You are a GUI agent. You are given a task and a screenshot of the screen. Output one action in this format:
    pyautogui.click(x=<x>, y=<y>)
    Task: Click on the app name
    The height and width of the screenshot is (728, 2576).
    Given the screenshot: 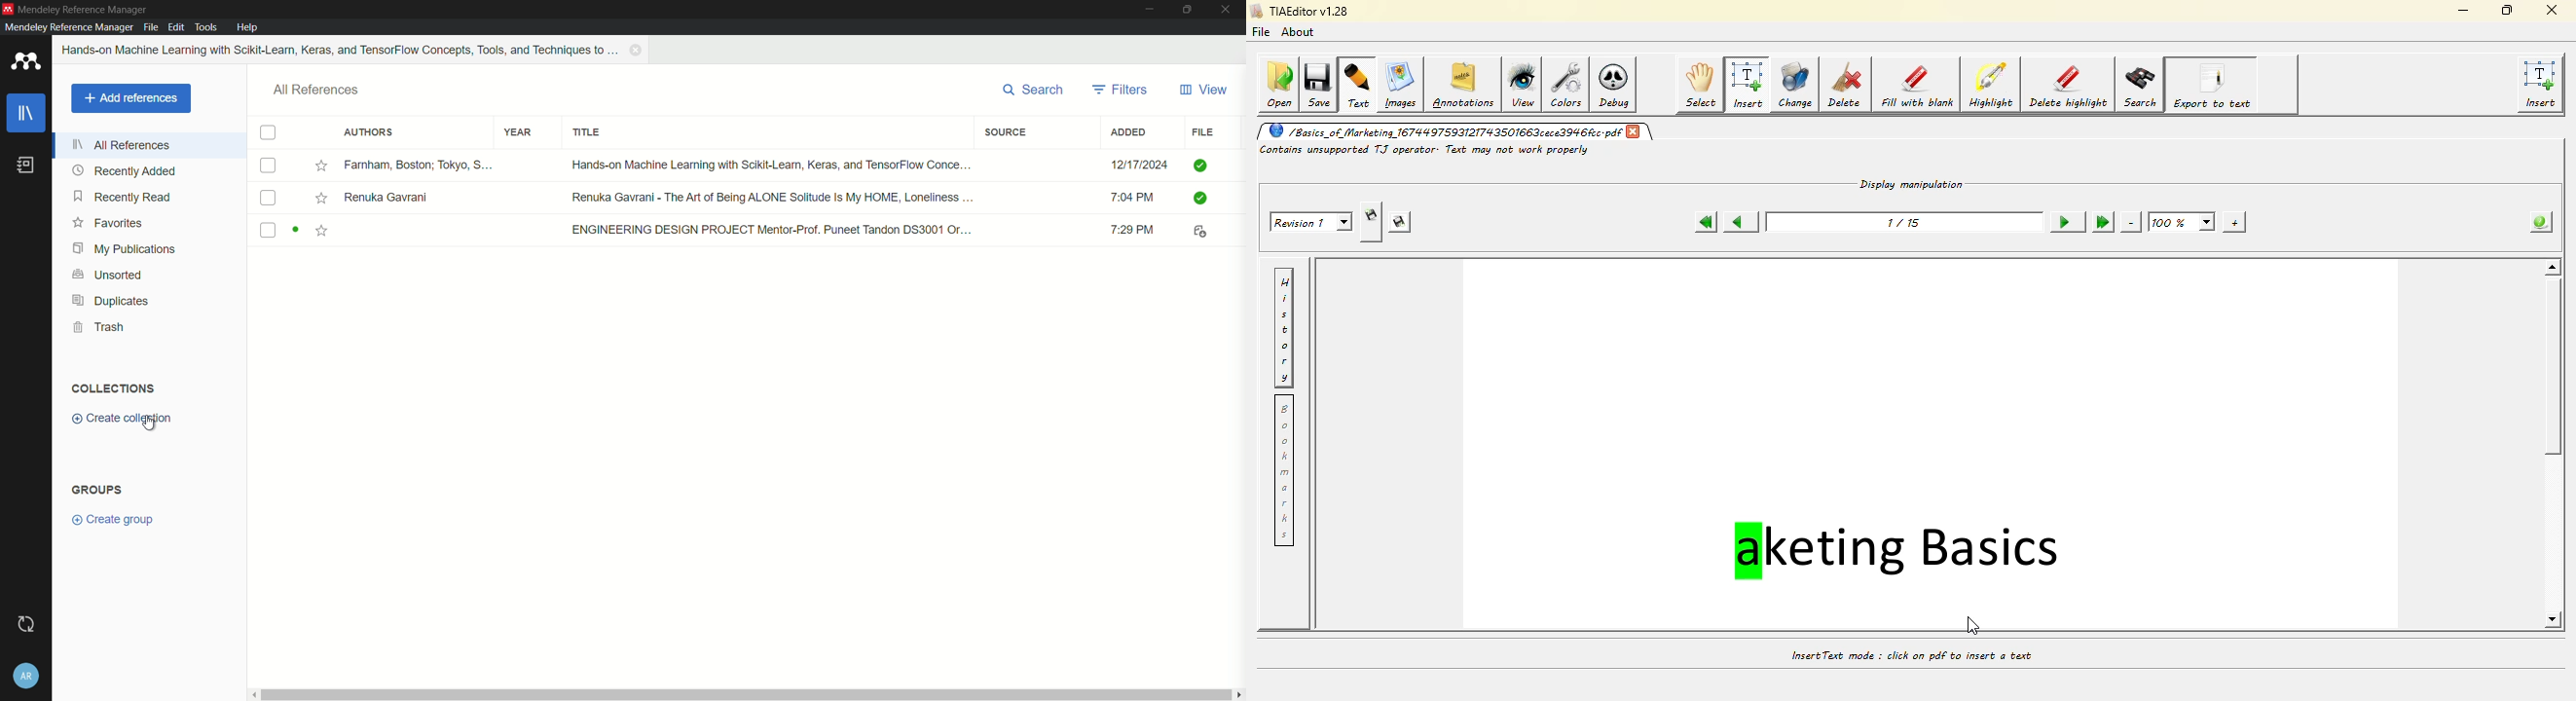 What is the action you would take?
    pyautogui.click(x=84, y=10)
    